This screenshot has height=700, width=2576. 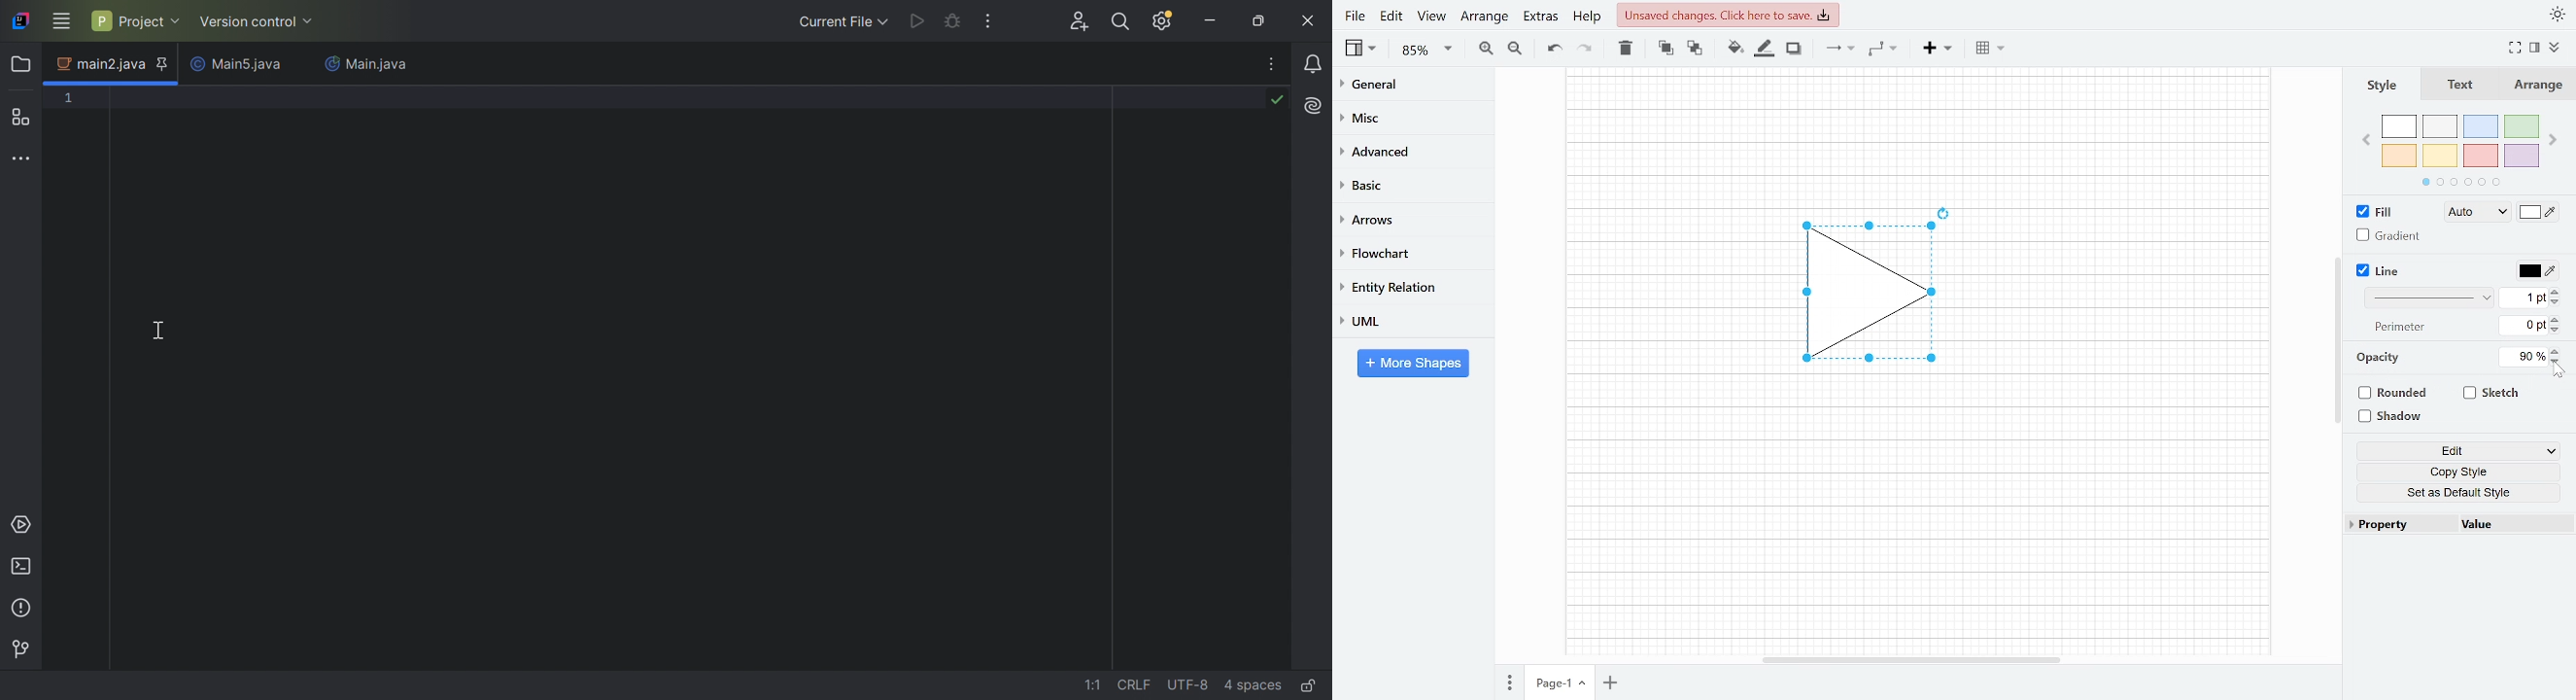 I want to click on Previous, so click(x=2365, y=138).